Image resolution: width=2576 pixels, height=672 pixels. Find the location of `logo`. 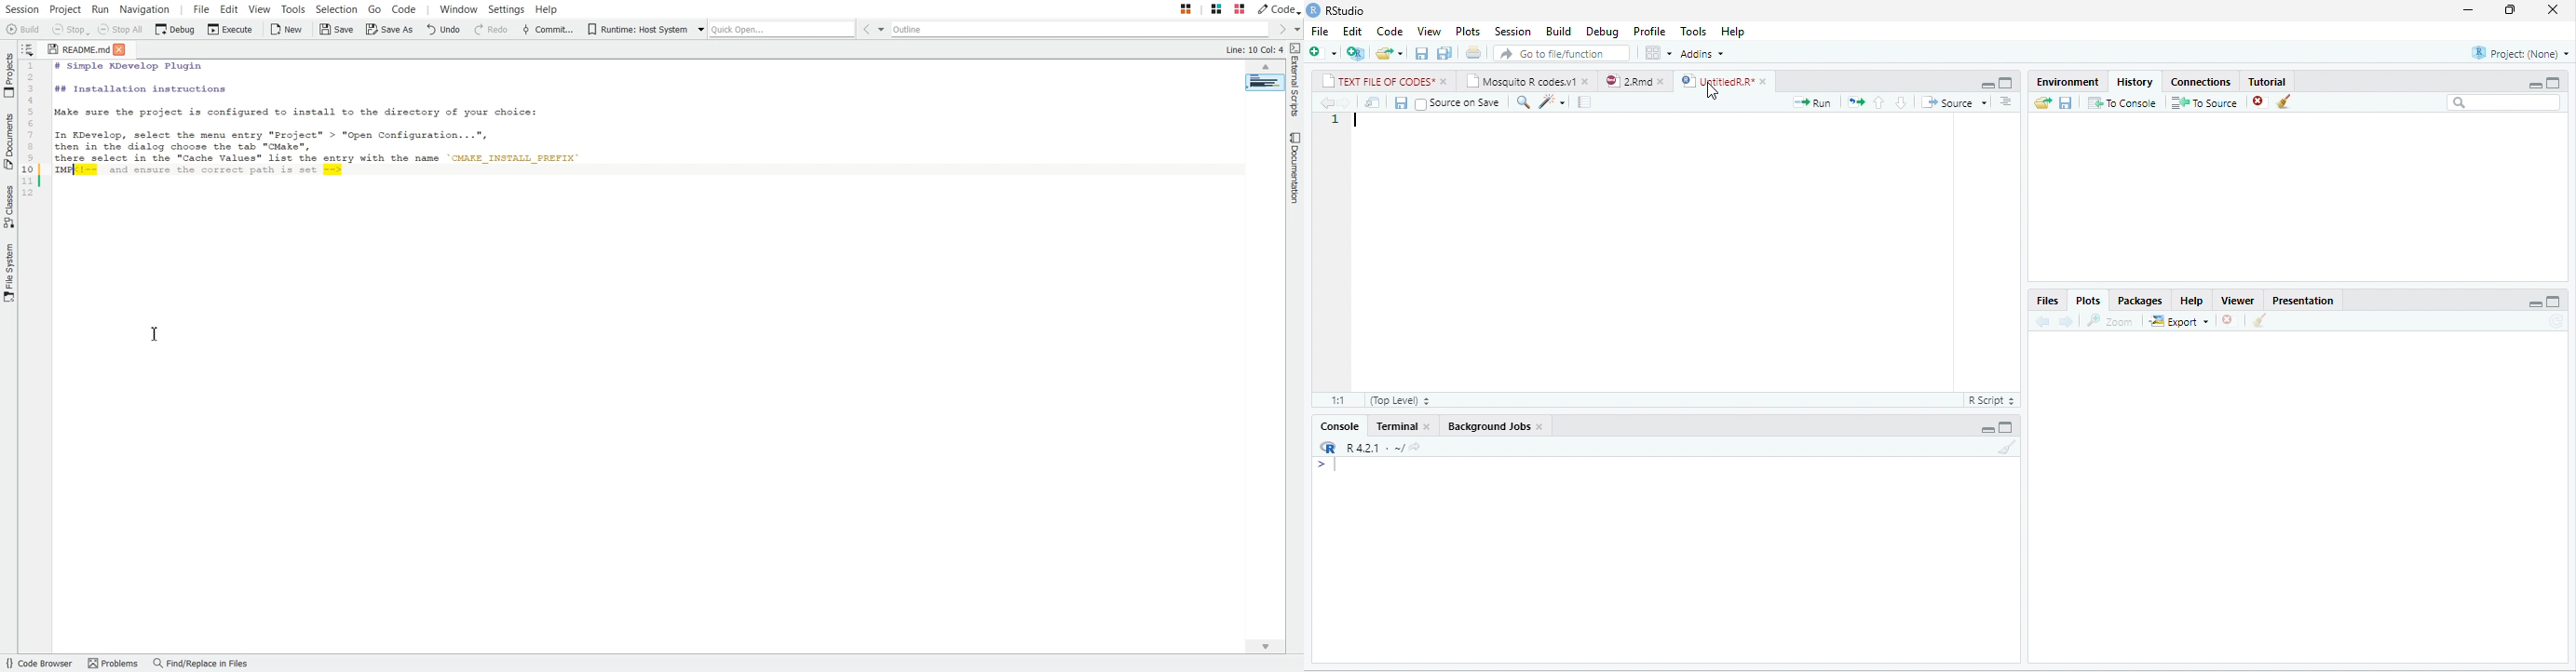

logo is located at coordinates (1314, 9).